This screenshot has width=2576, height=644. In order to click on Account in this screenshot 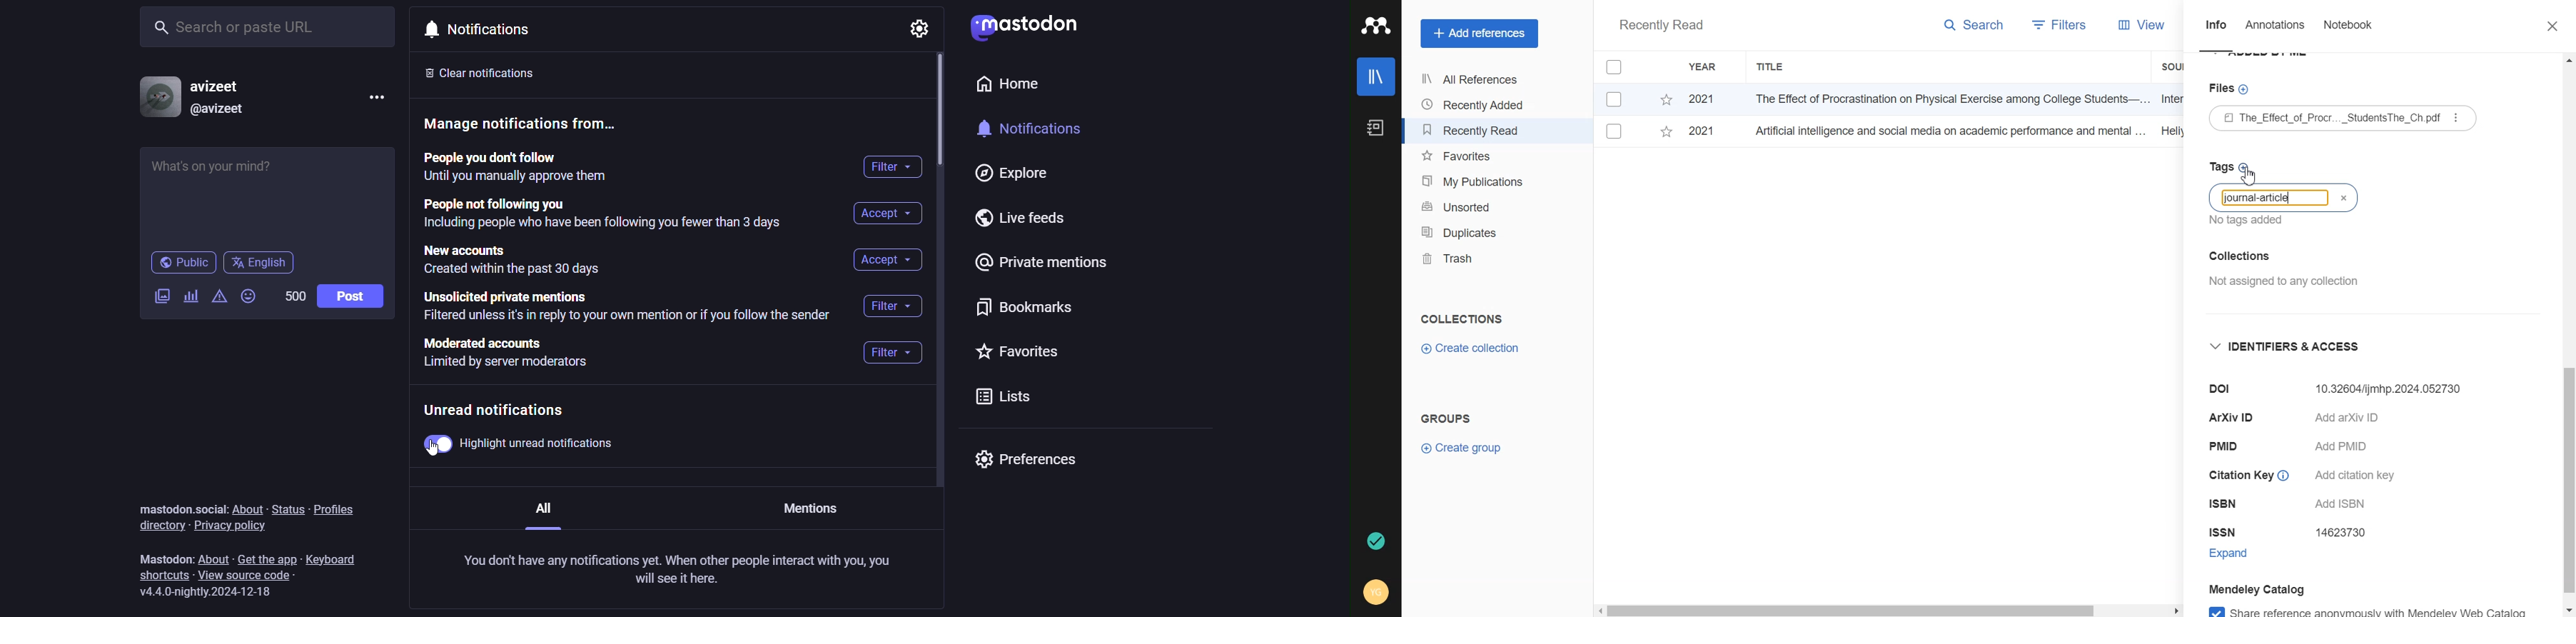, I will do `click(1377, 591)`.